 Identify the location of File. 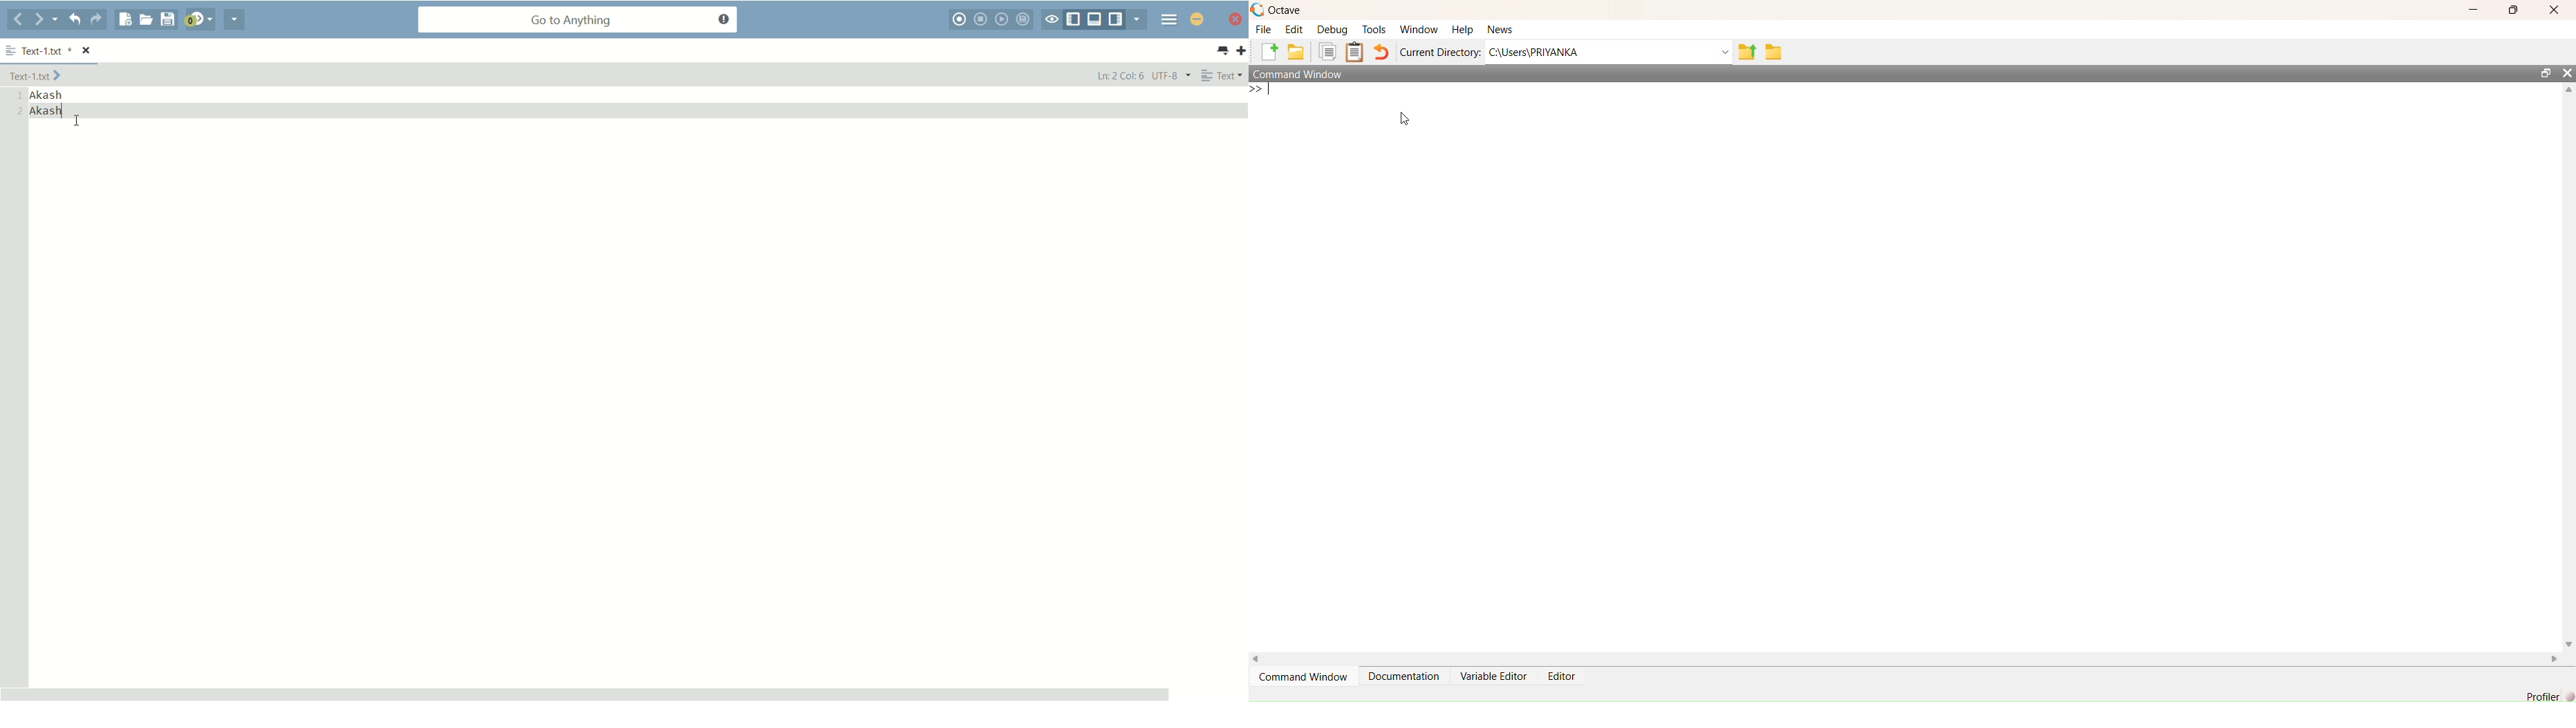
(1262, 29).